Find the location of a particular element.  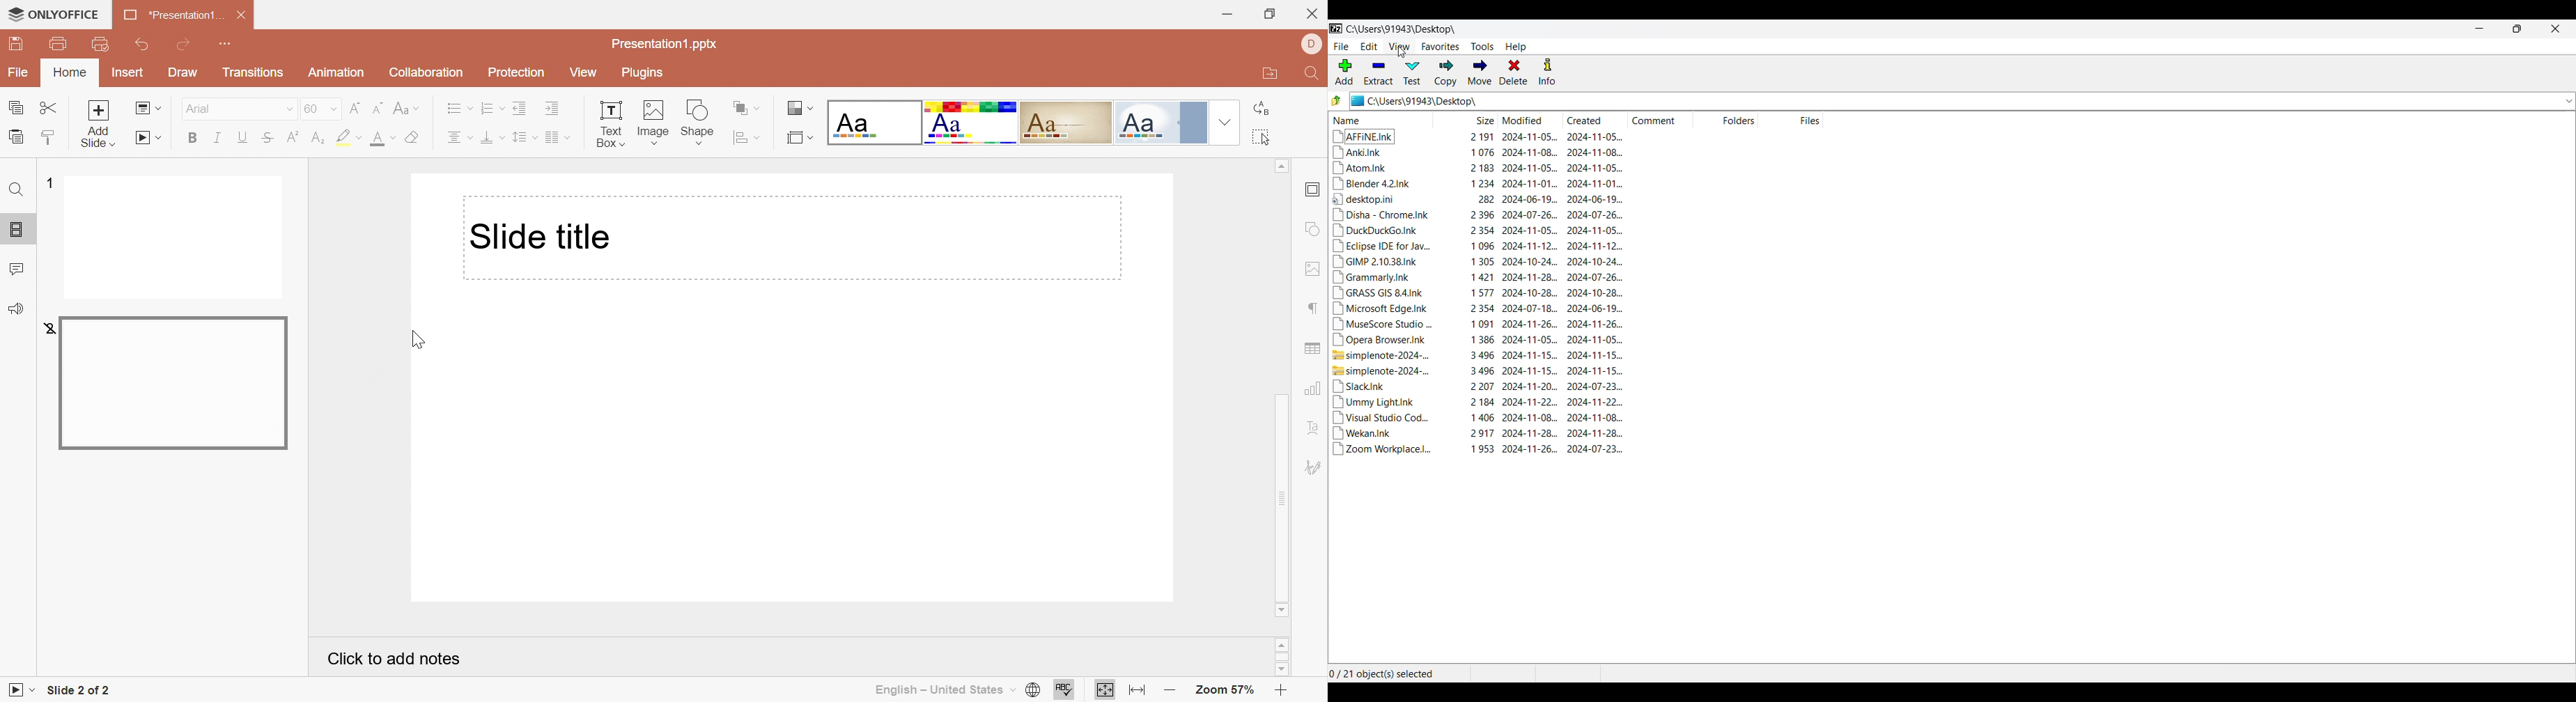

Drop Down is located at coordinates (332, 110).